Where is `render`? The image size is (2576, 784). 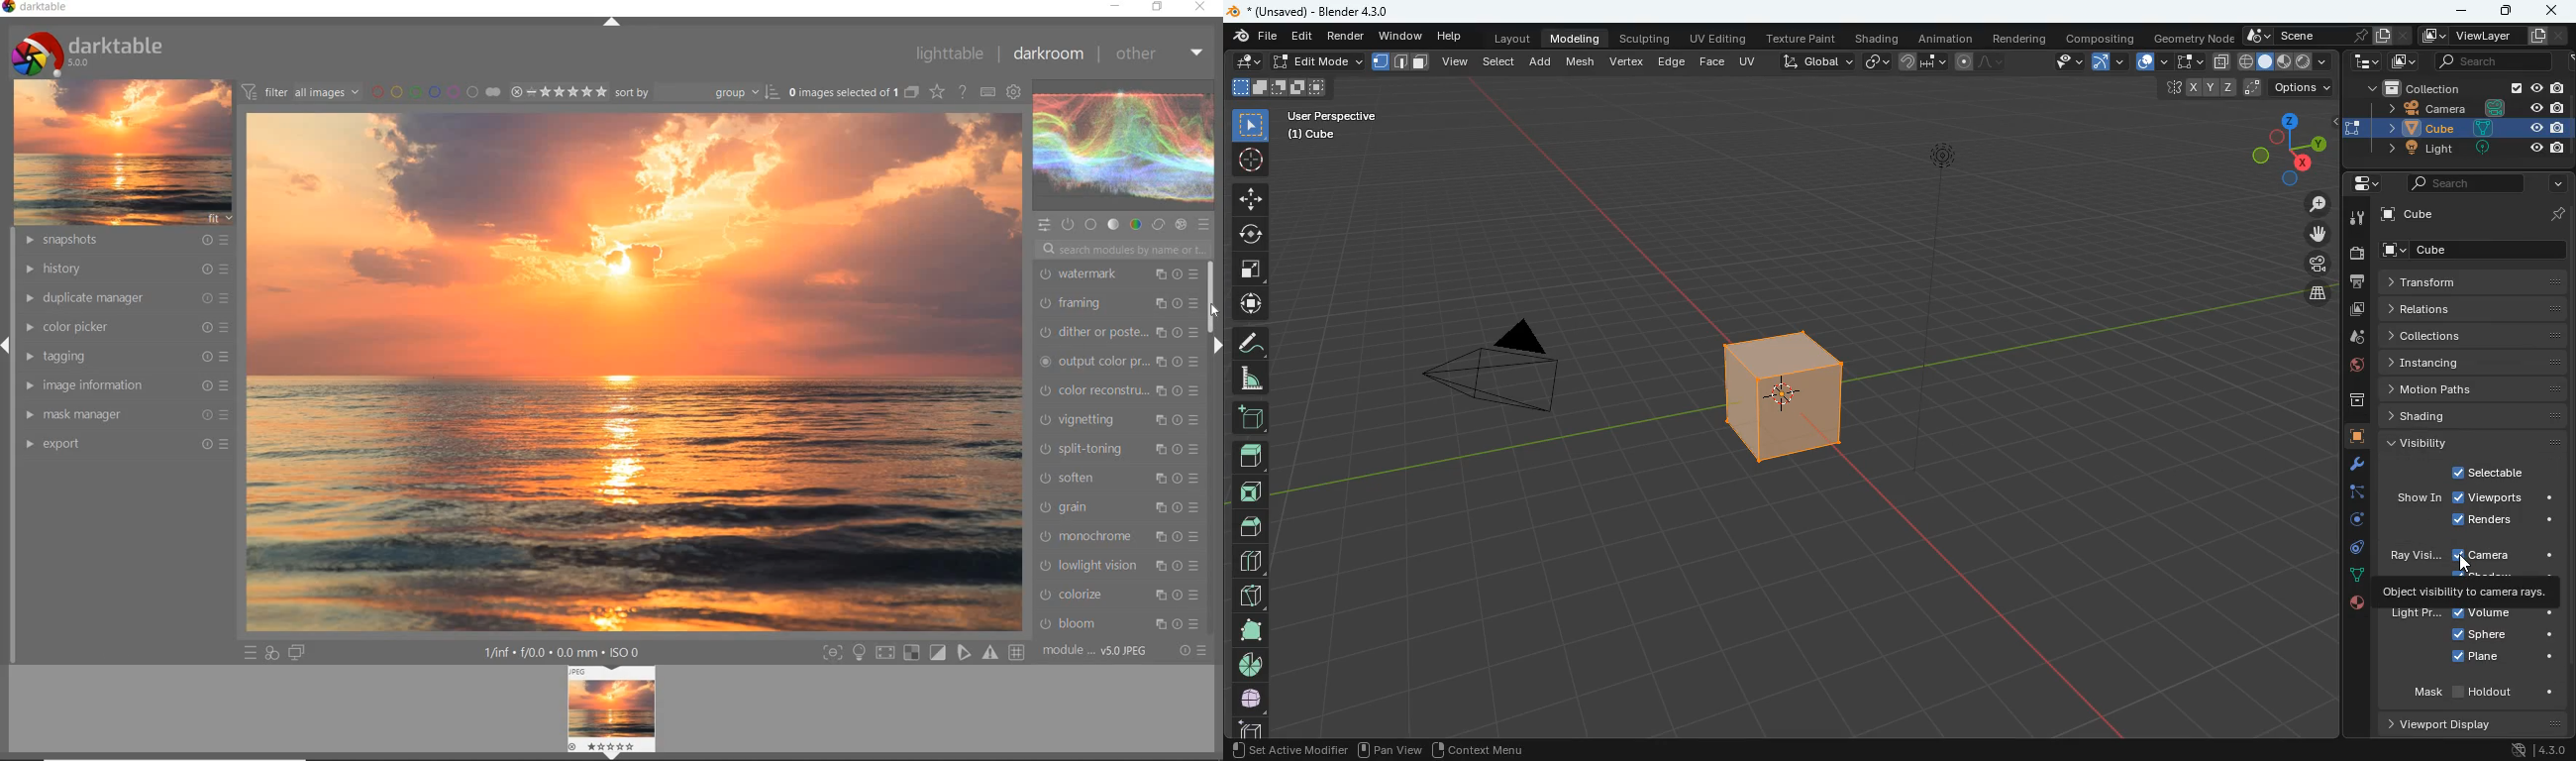 render is located at coordinates (1346, 37).